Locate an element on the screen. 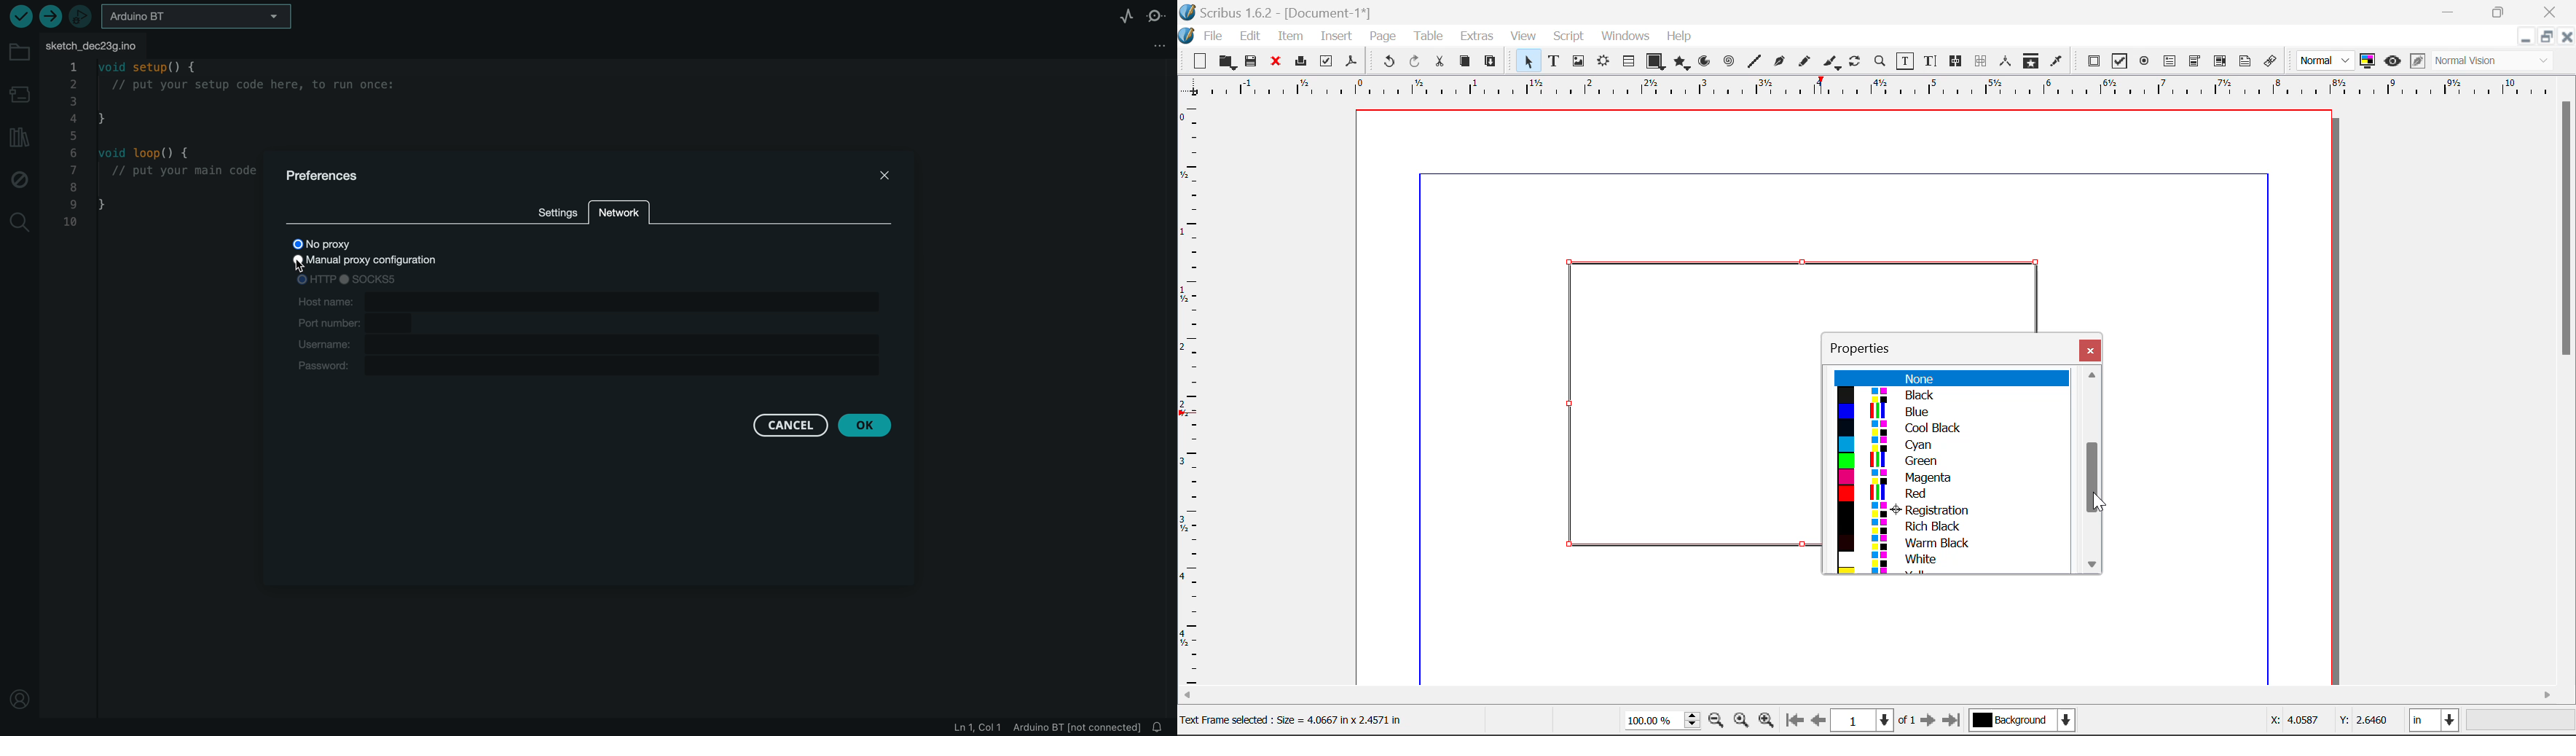 This screenshot has width=2576, height=756. Page 1 of 1 is located at coordinates (1875, 720).